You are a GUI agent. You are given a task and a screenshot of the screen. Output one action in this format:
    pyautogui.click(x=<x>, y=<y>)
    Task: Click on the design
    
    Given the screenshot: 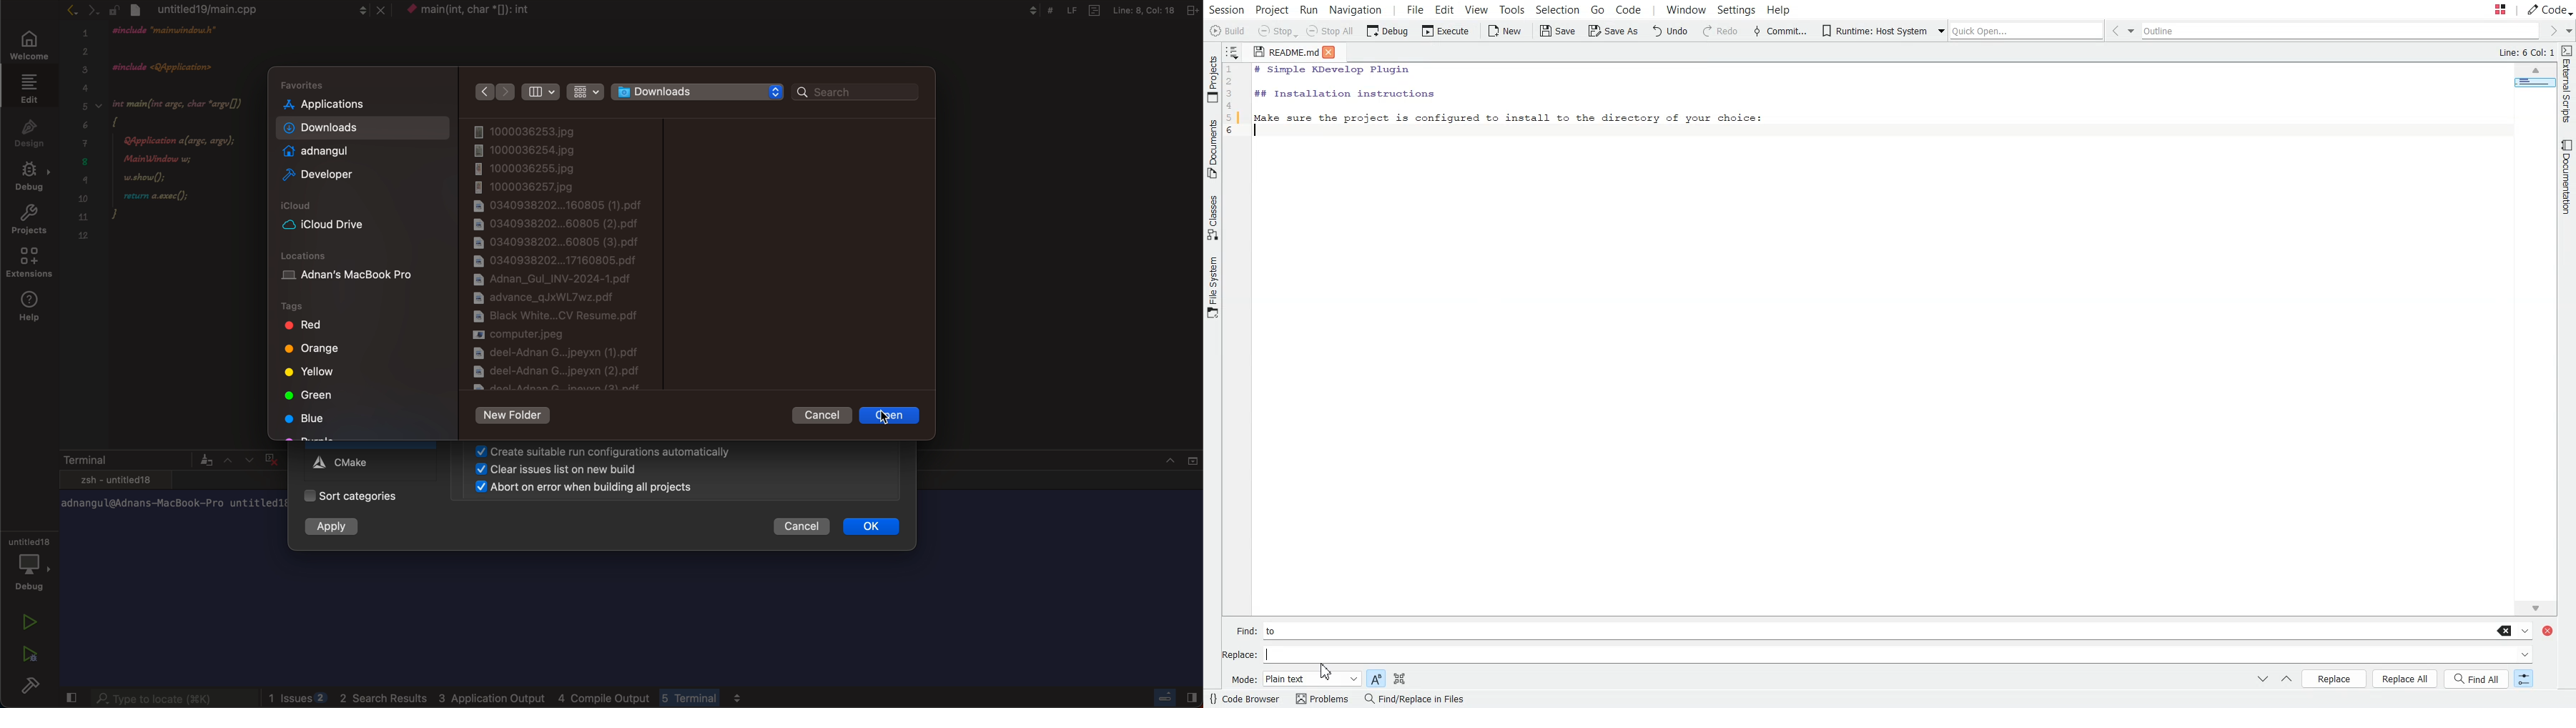 What is the action you would take?
    pyautogui.click(x=31, y=130)
    